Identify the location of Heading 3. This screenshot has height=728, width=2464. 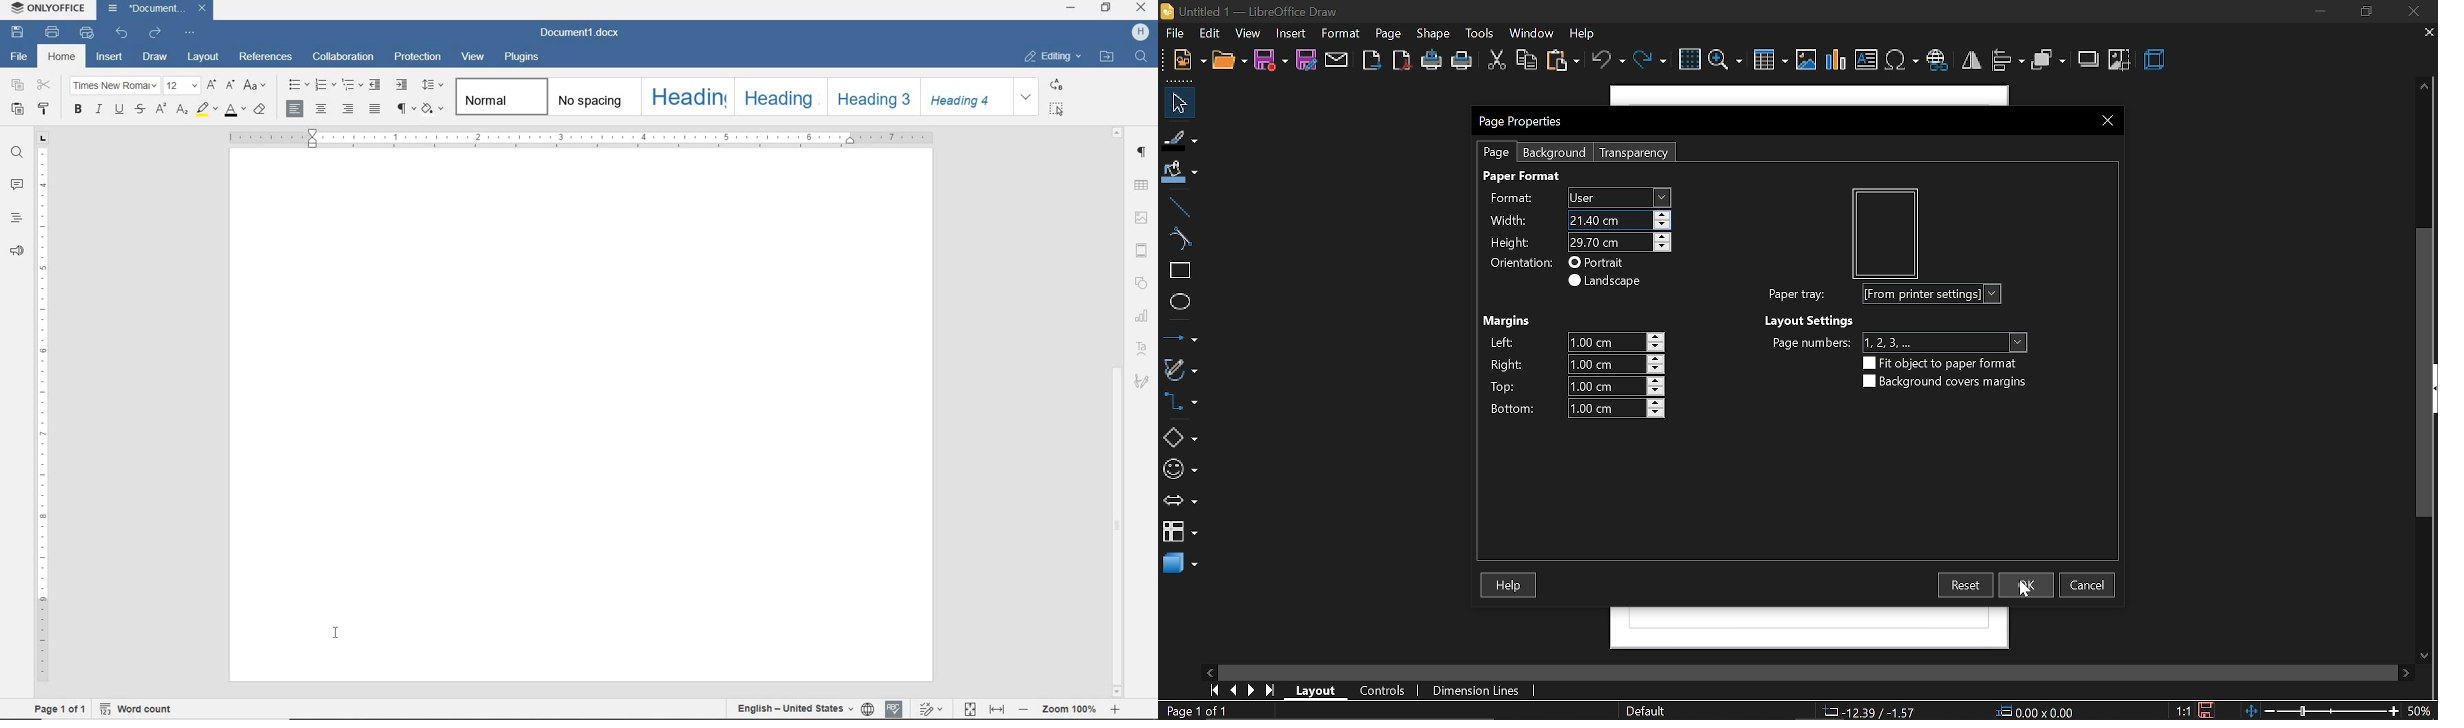
(880, 98).